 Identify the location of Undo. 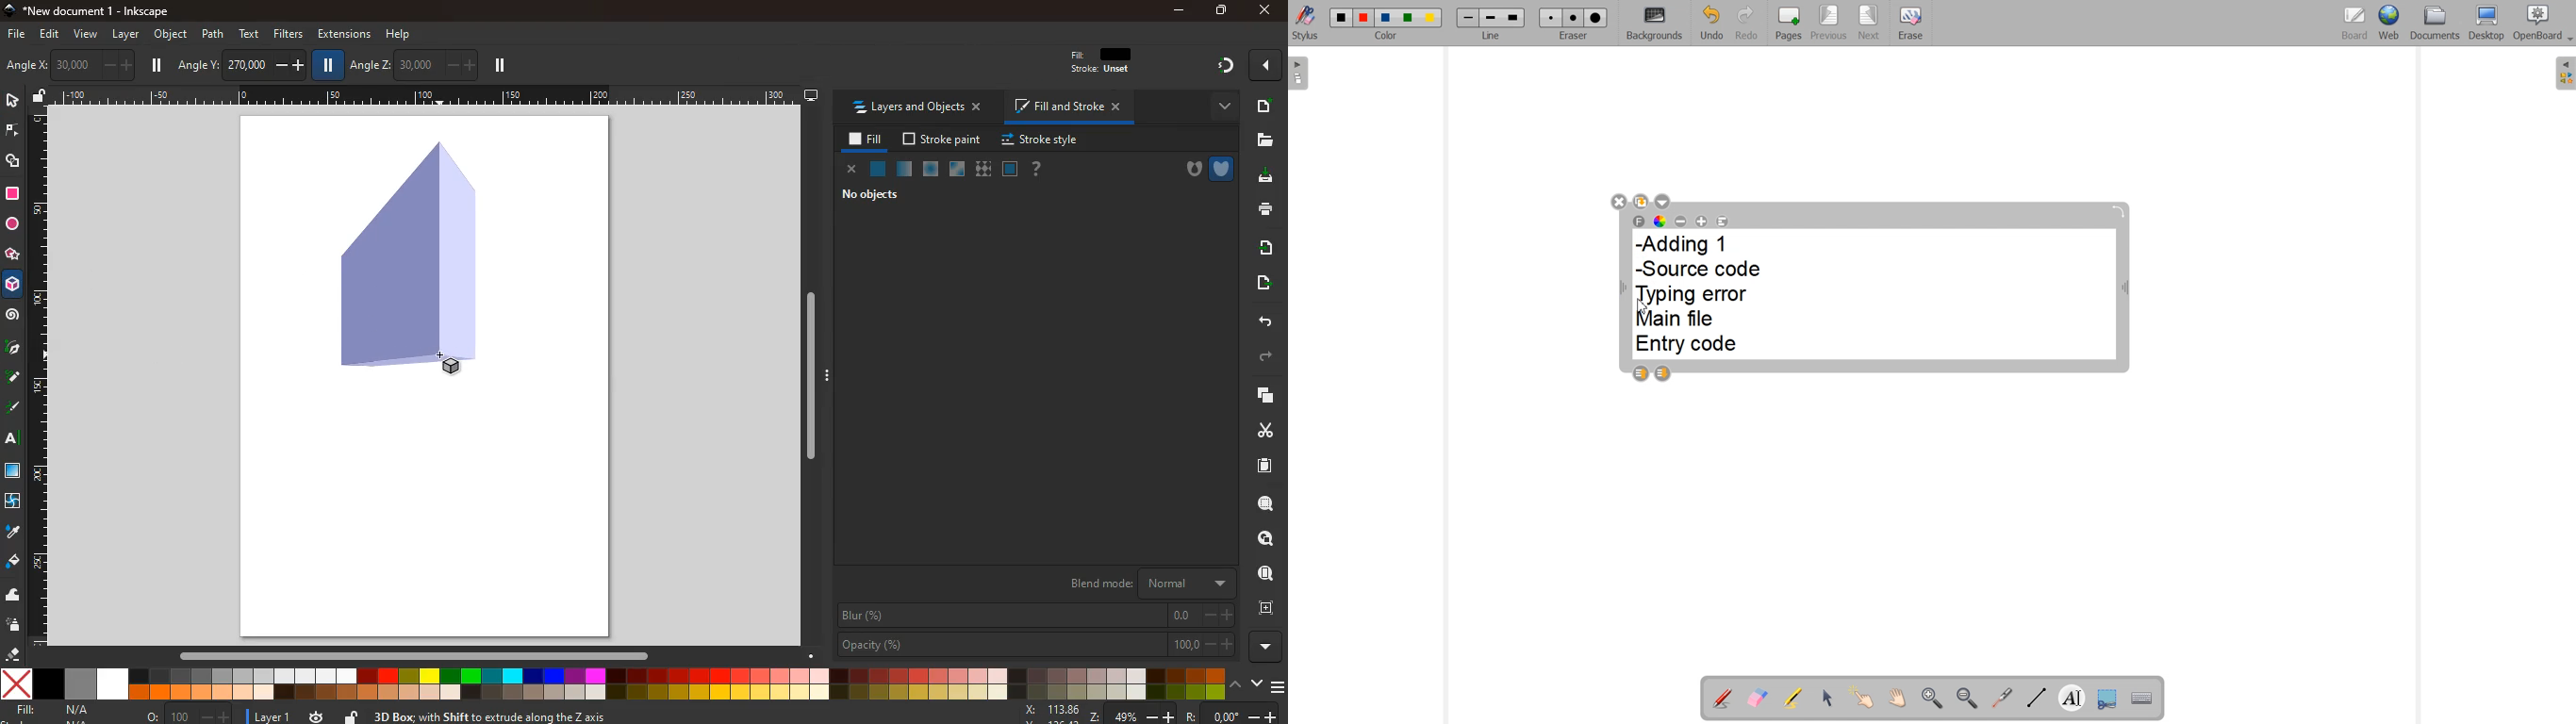
(1711, 23).